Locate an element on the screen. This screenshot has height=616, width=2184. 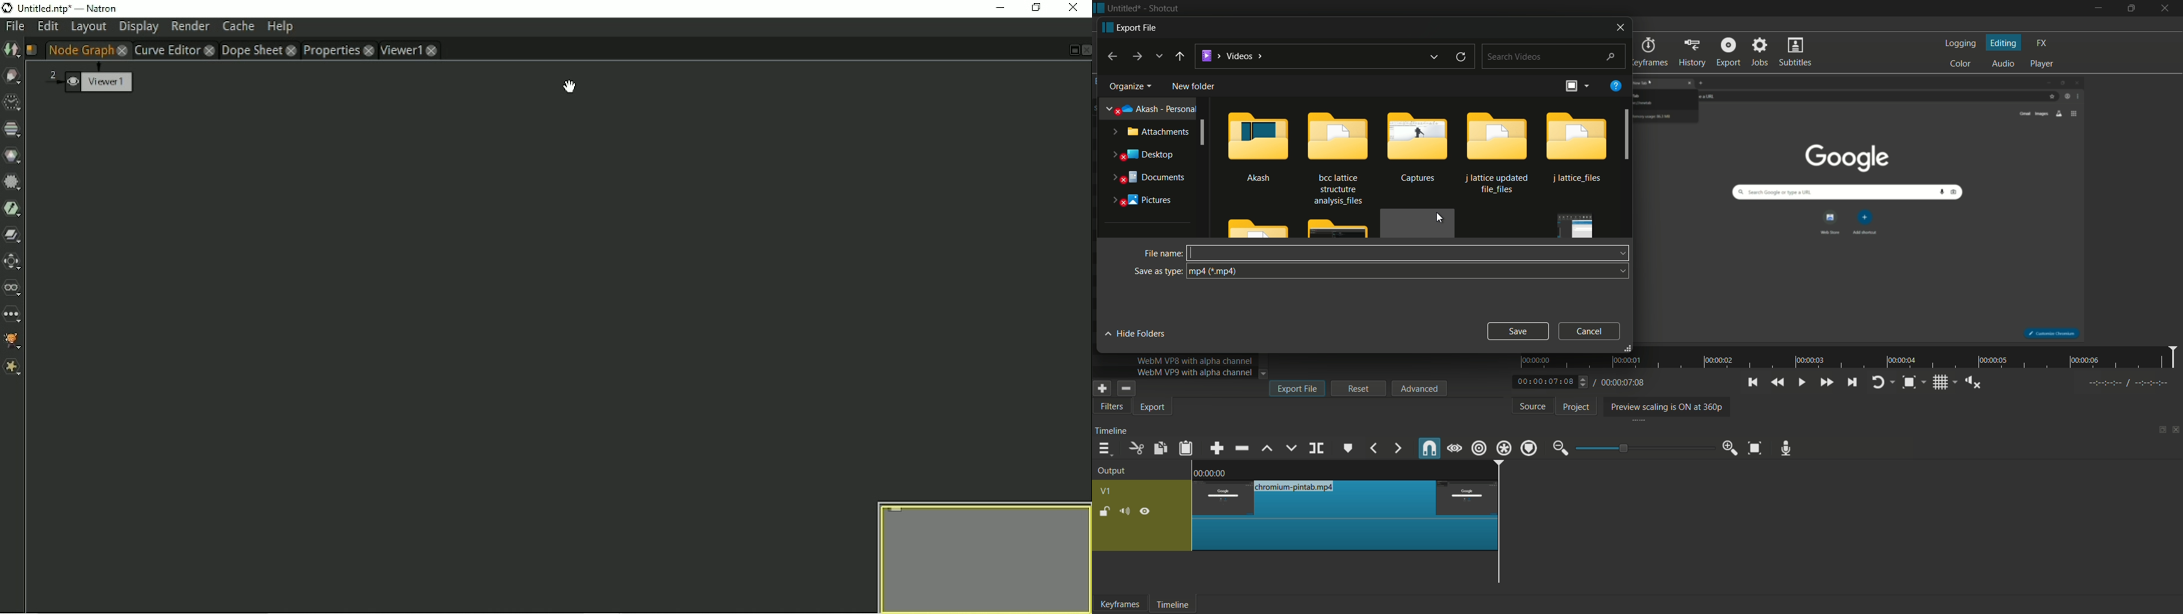
hide is located at coordinates (1145, 513).